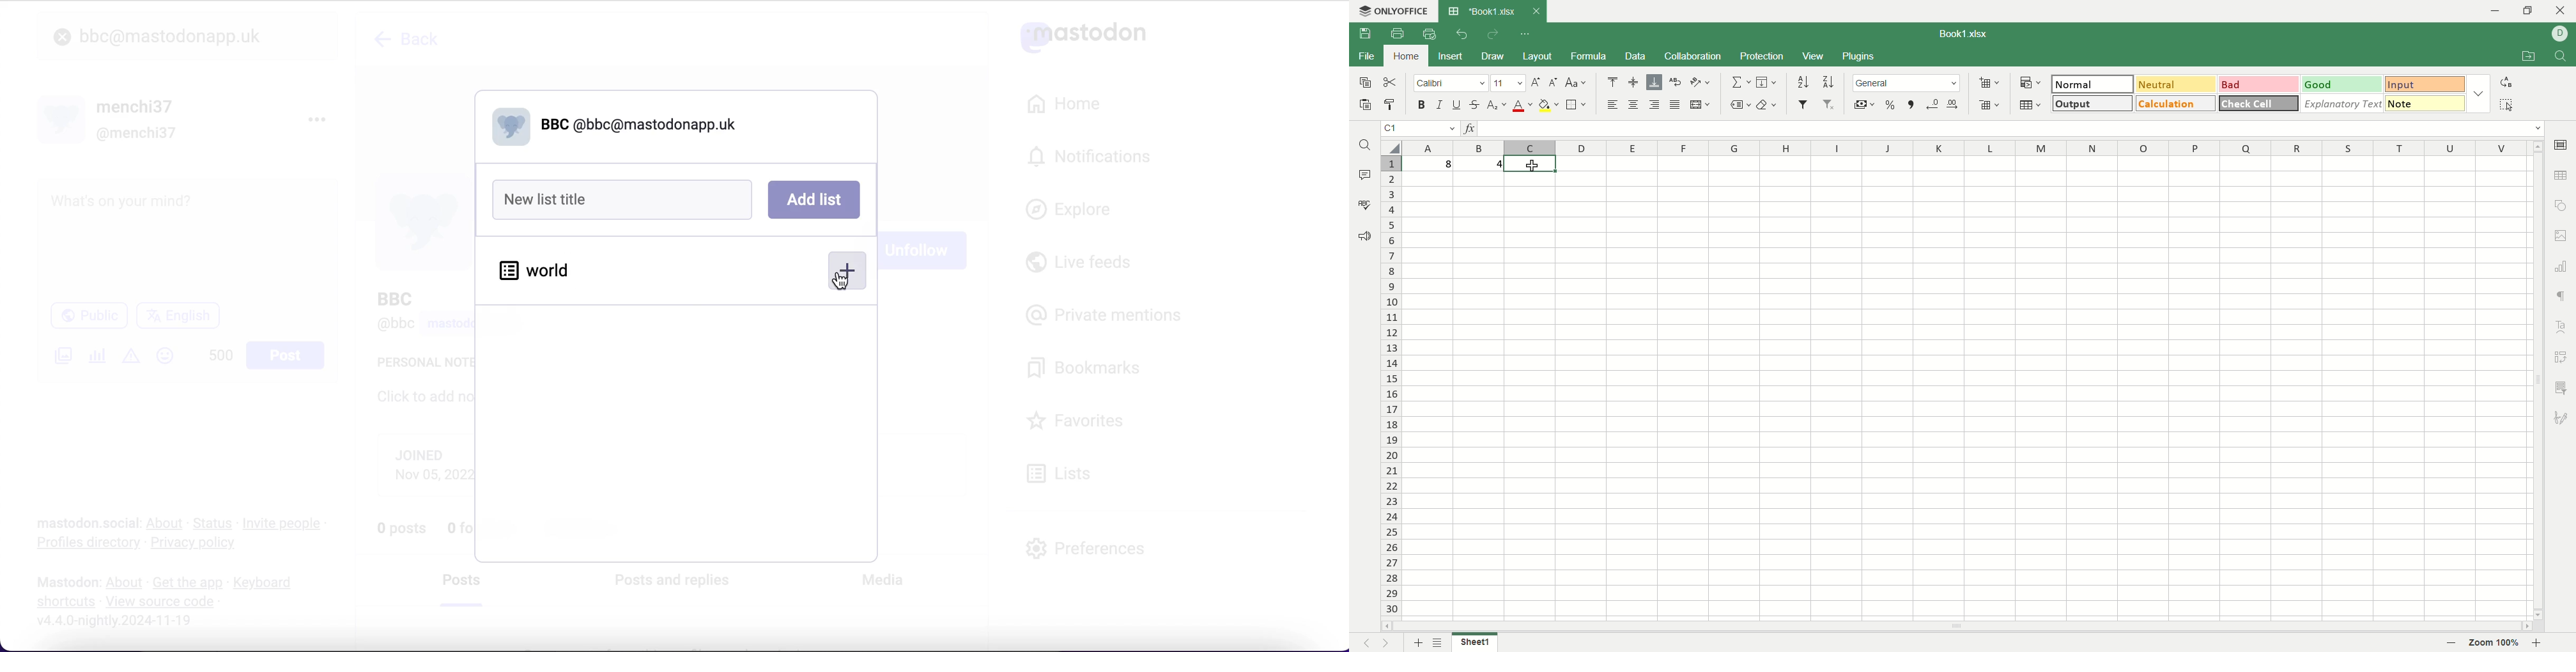  What do you see at coordinates (1766, 104) in the screenshot?
I see `clear` at bounding box center [1766, 104].